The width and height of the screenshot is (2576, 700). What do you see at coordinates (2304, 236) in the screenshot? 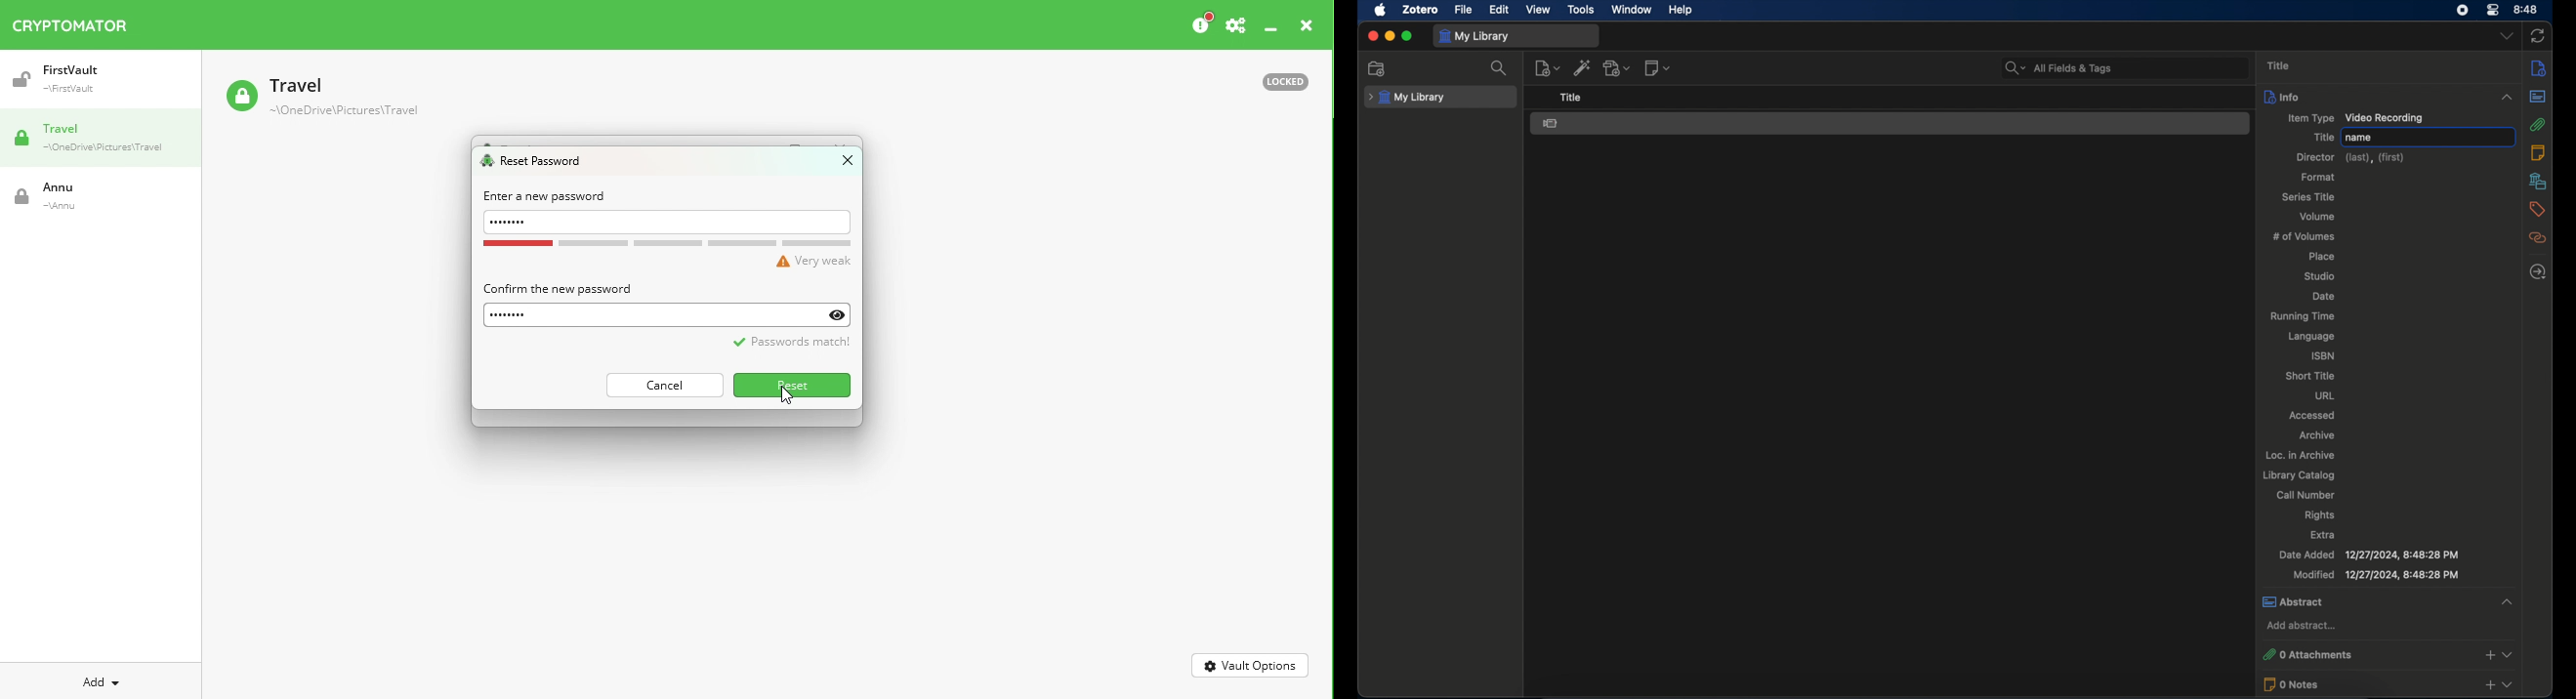
I see `no of volumes` at bounding box center [2304, 236].